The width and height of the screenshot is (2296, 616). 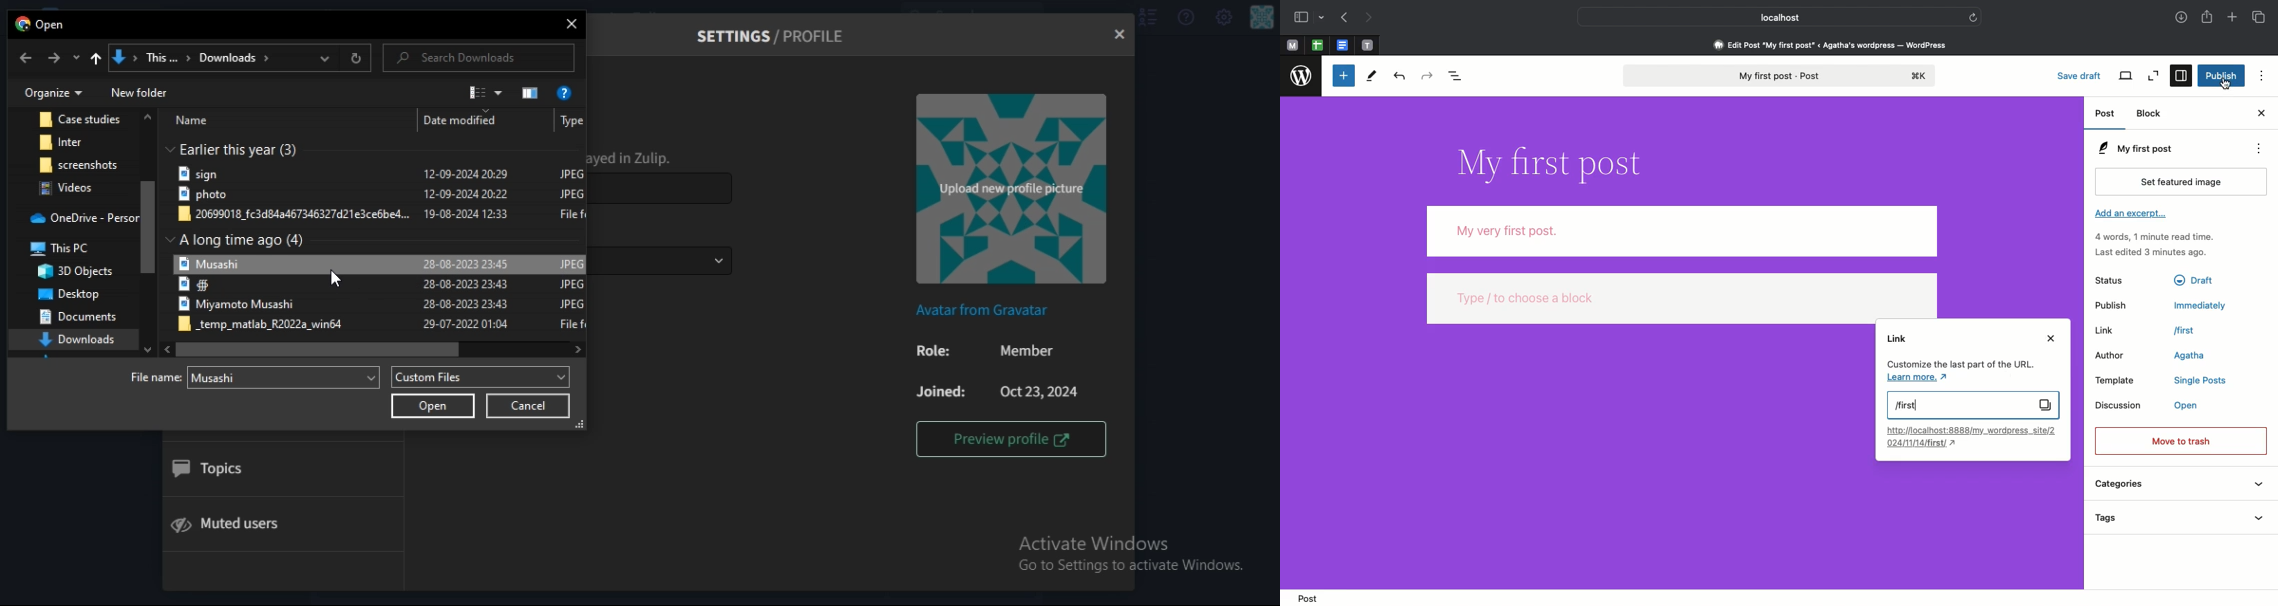 I want to click on Downloads, so click(x=2181, y=17).